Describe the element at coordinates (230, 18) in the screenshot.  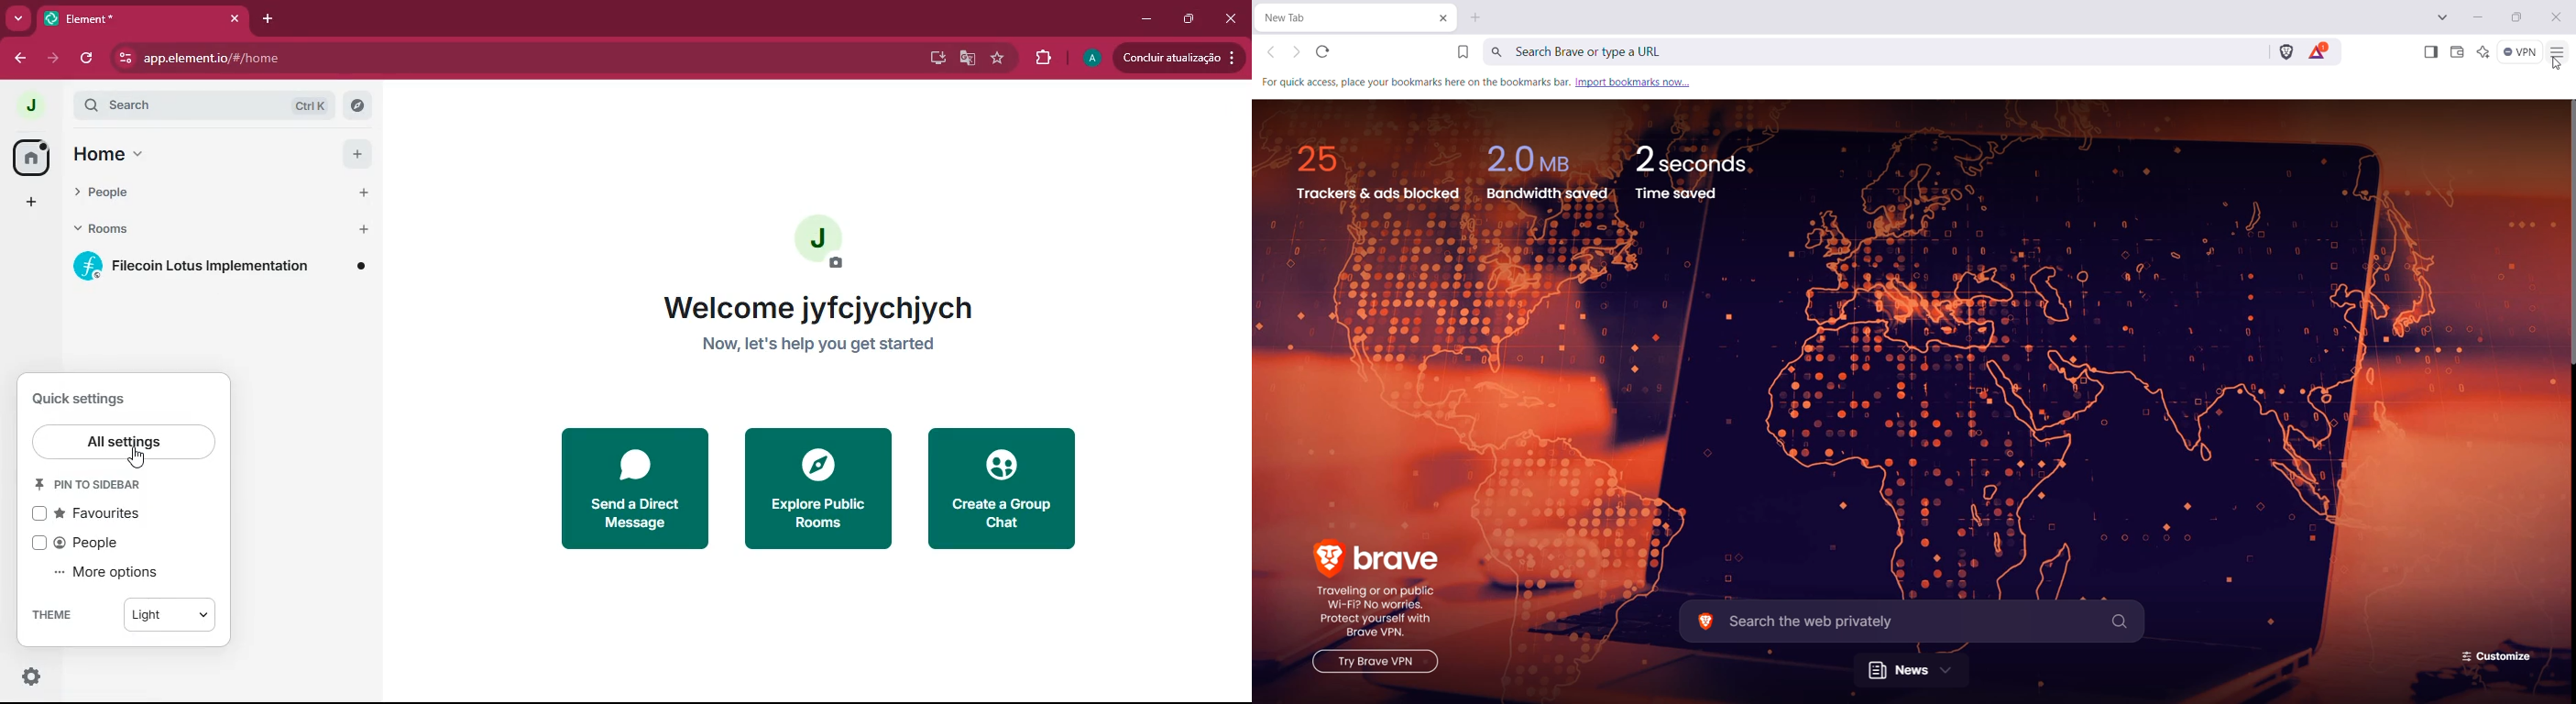
I see `close` at that location.